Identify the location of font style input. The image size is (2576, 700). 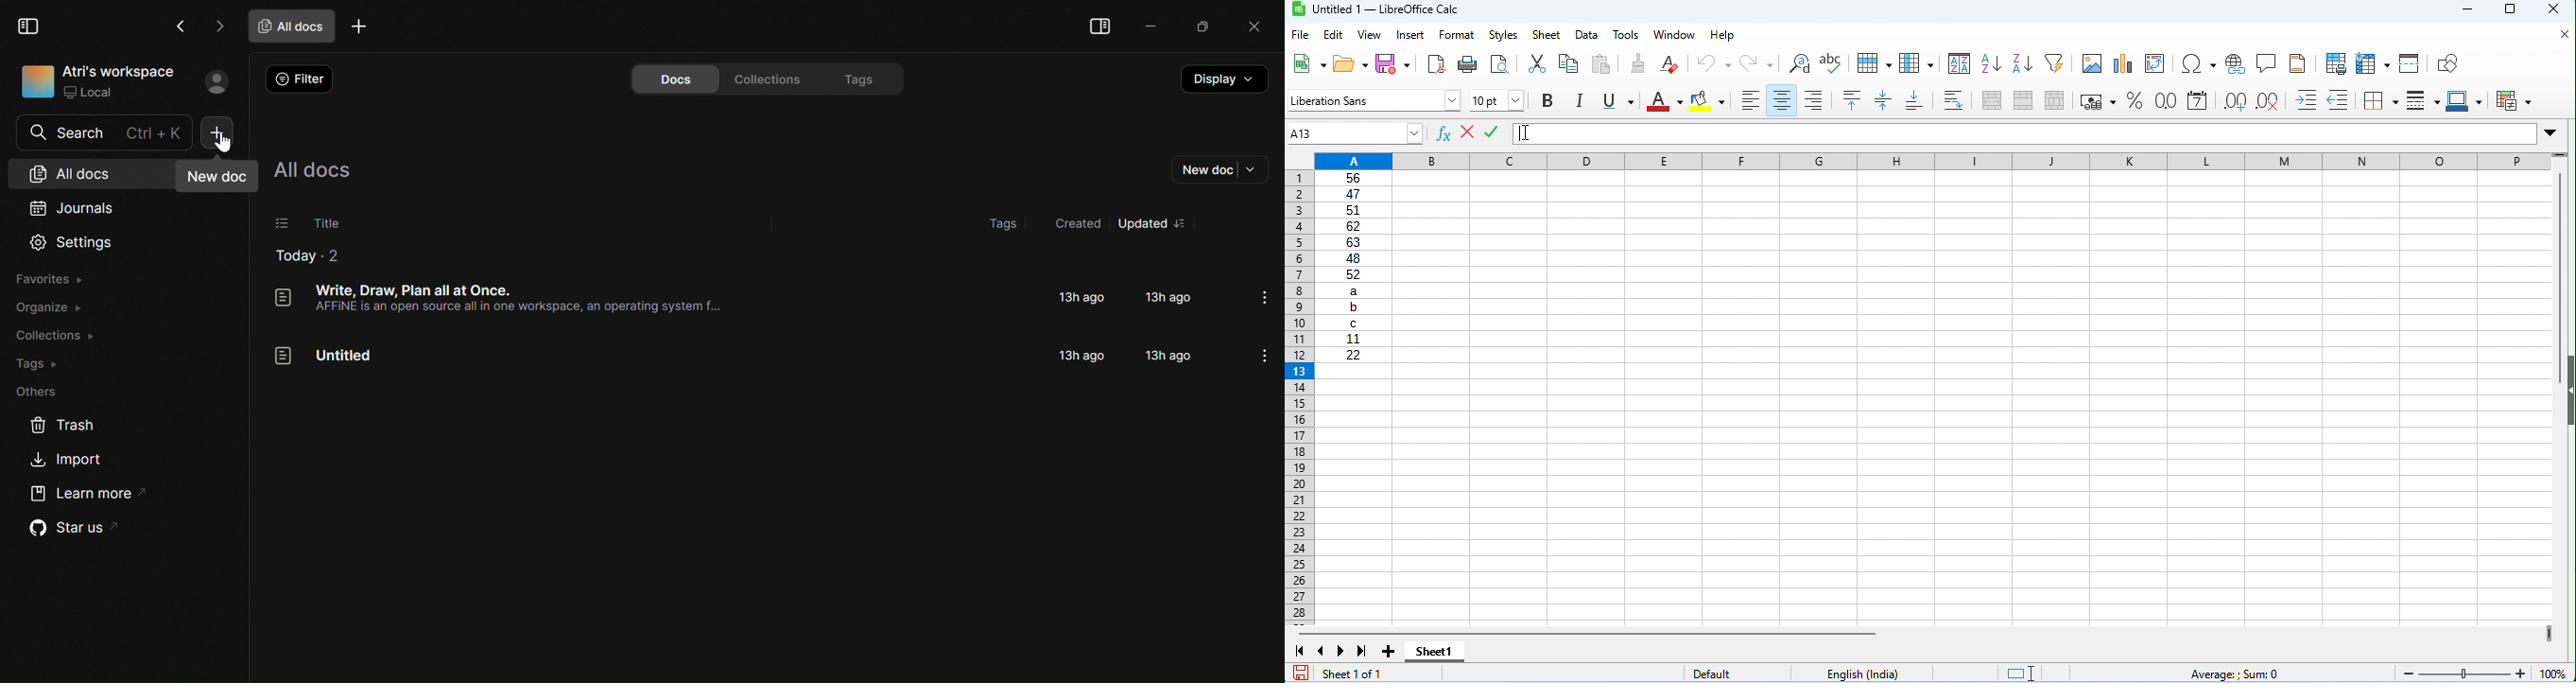
(1364, 100).